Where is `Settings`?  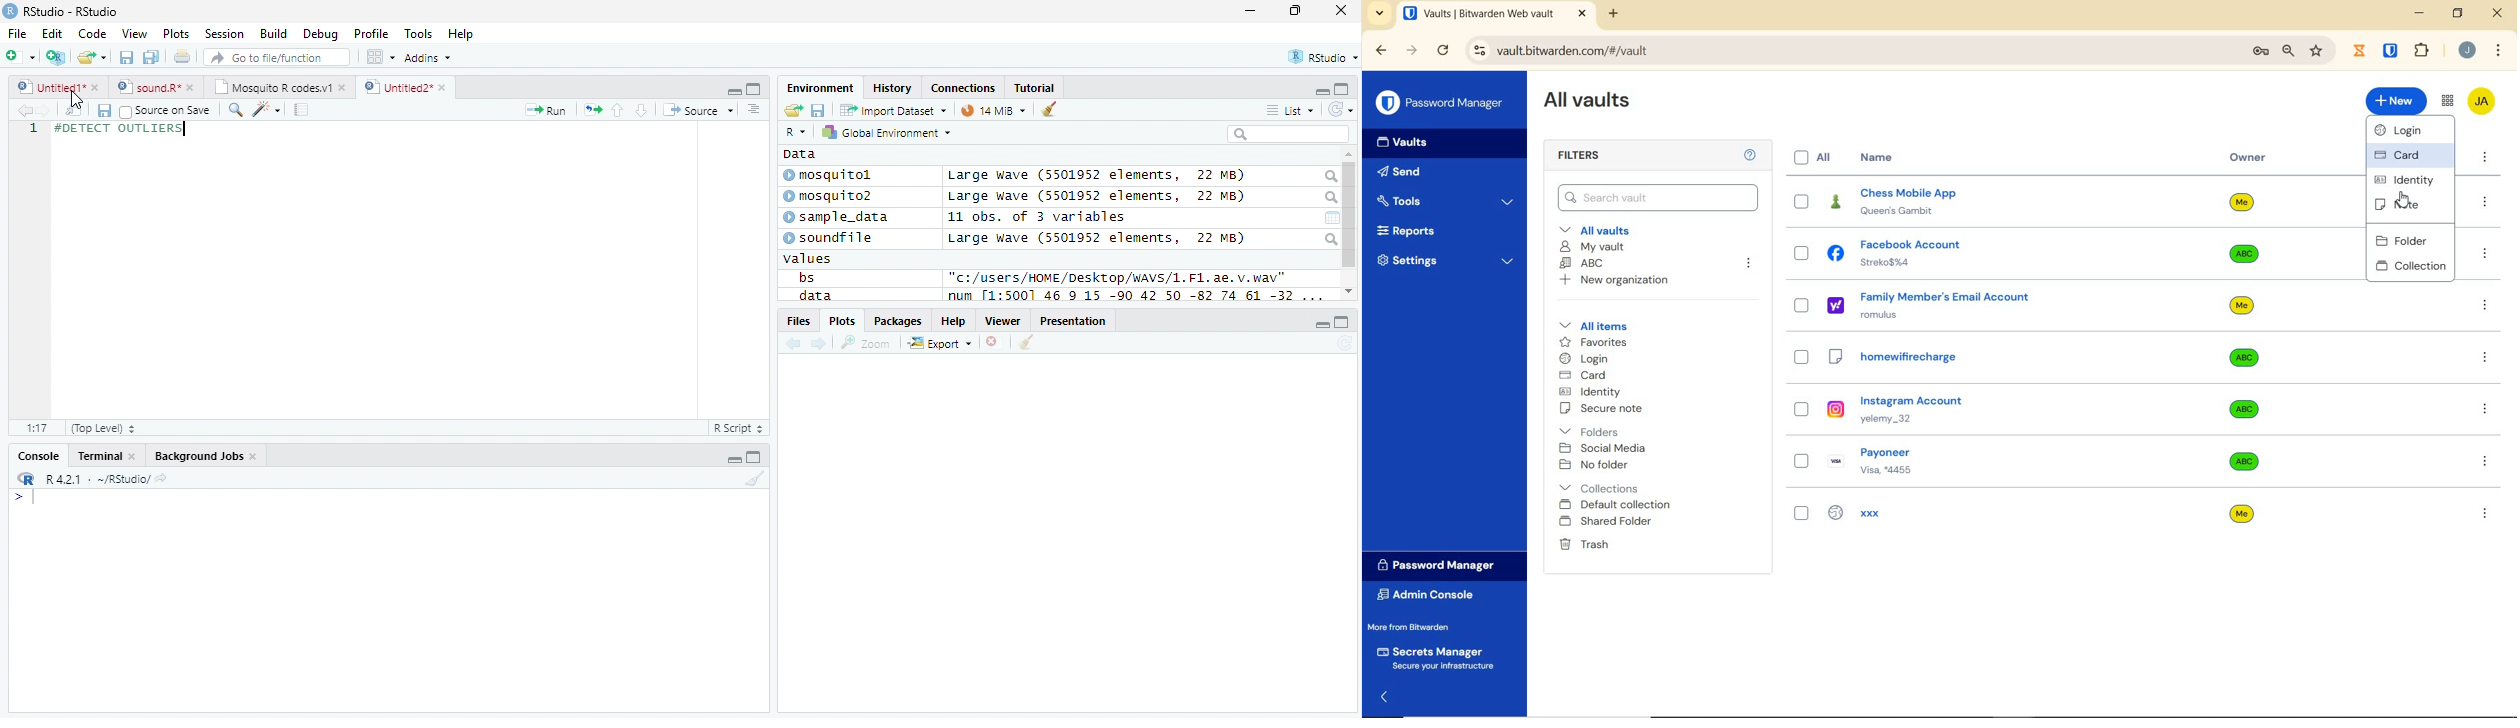
Settings is located at coordinates (1447, 263).